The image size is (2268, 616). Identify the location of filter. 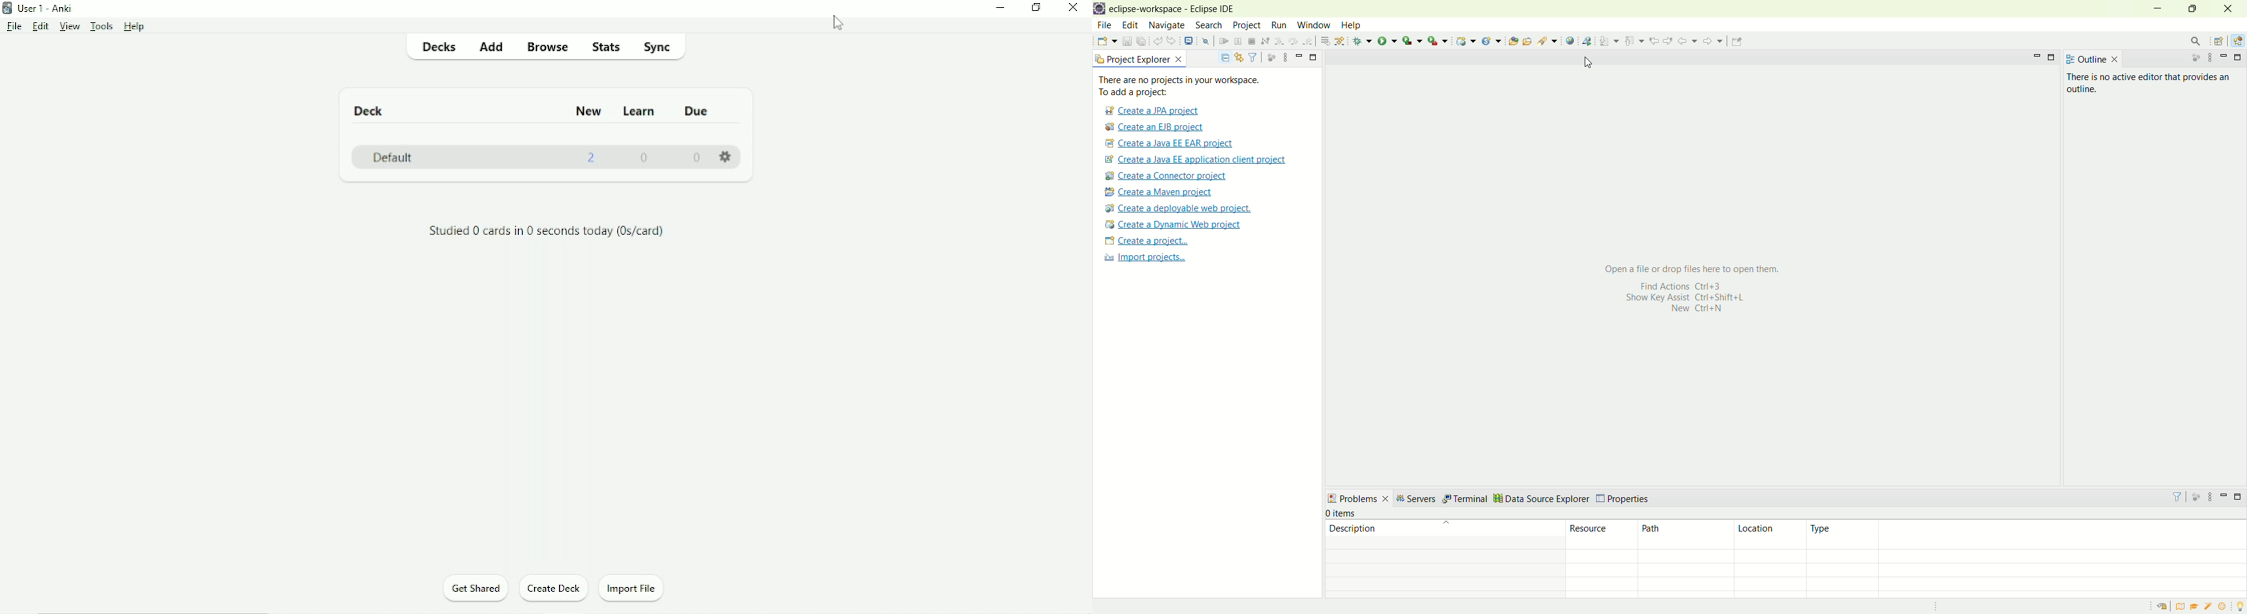
(2173, 497).